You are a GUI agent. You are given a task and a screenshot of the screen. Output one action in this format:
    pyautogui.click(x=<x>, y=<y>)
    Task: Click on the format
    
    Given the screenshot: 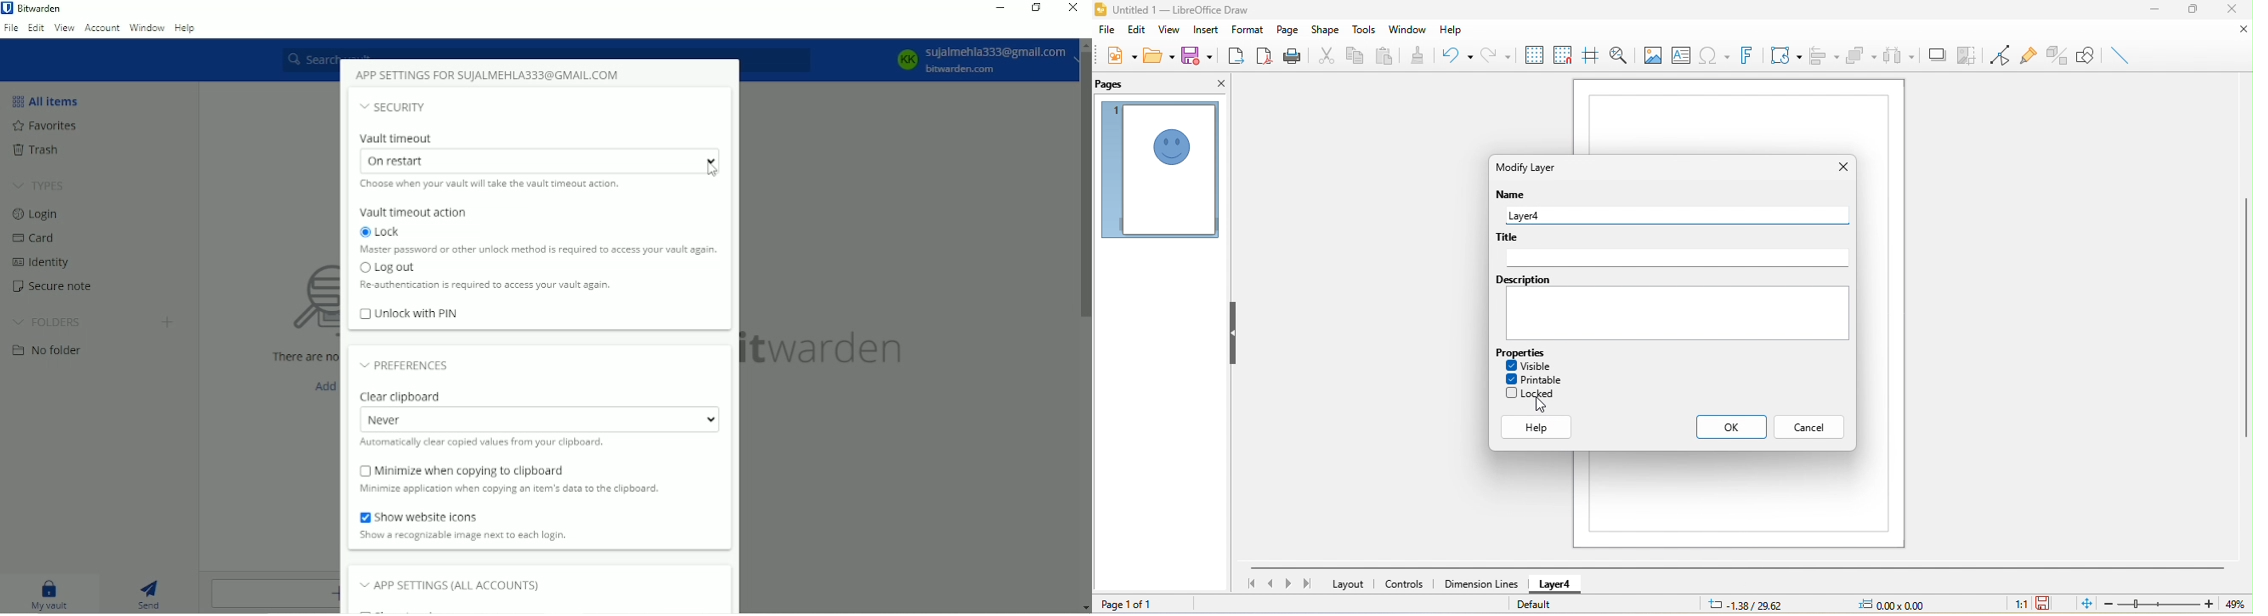 What is the action you would take?
    pyautogui.click(x=1248, y=30)
    